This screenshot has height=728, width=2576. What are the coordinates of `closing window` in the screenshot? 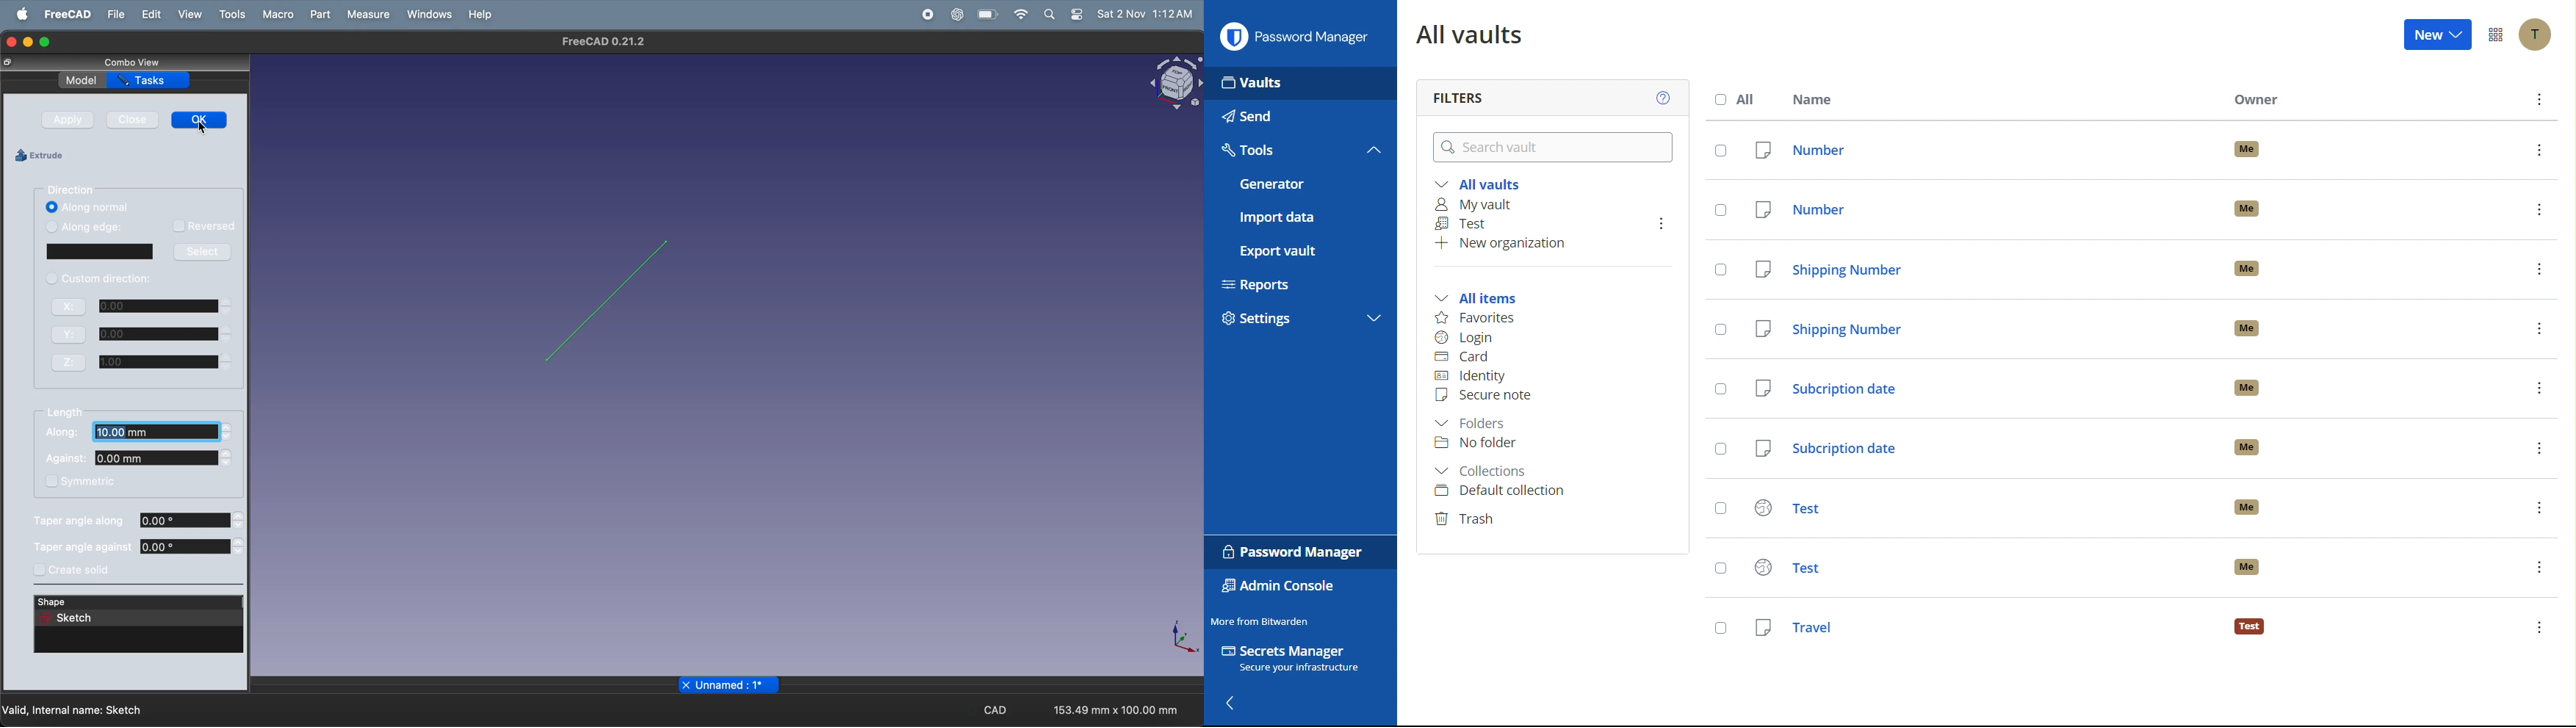 It's located at (10, 43).